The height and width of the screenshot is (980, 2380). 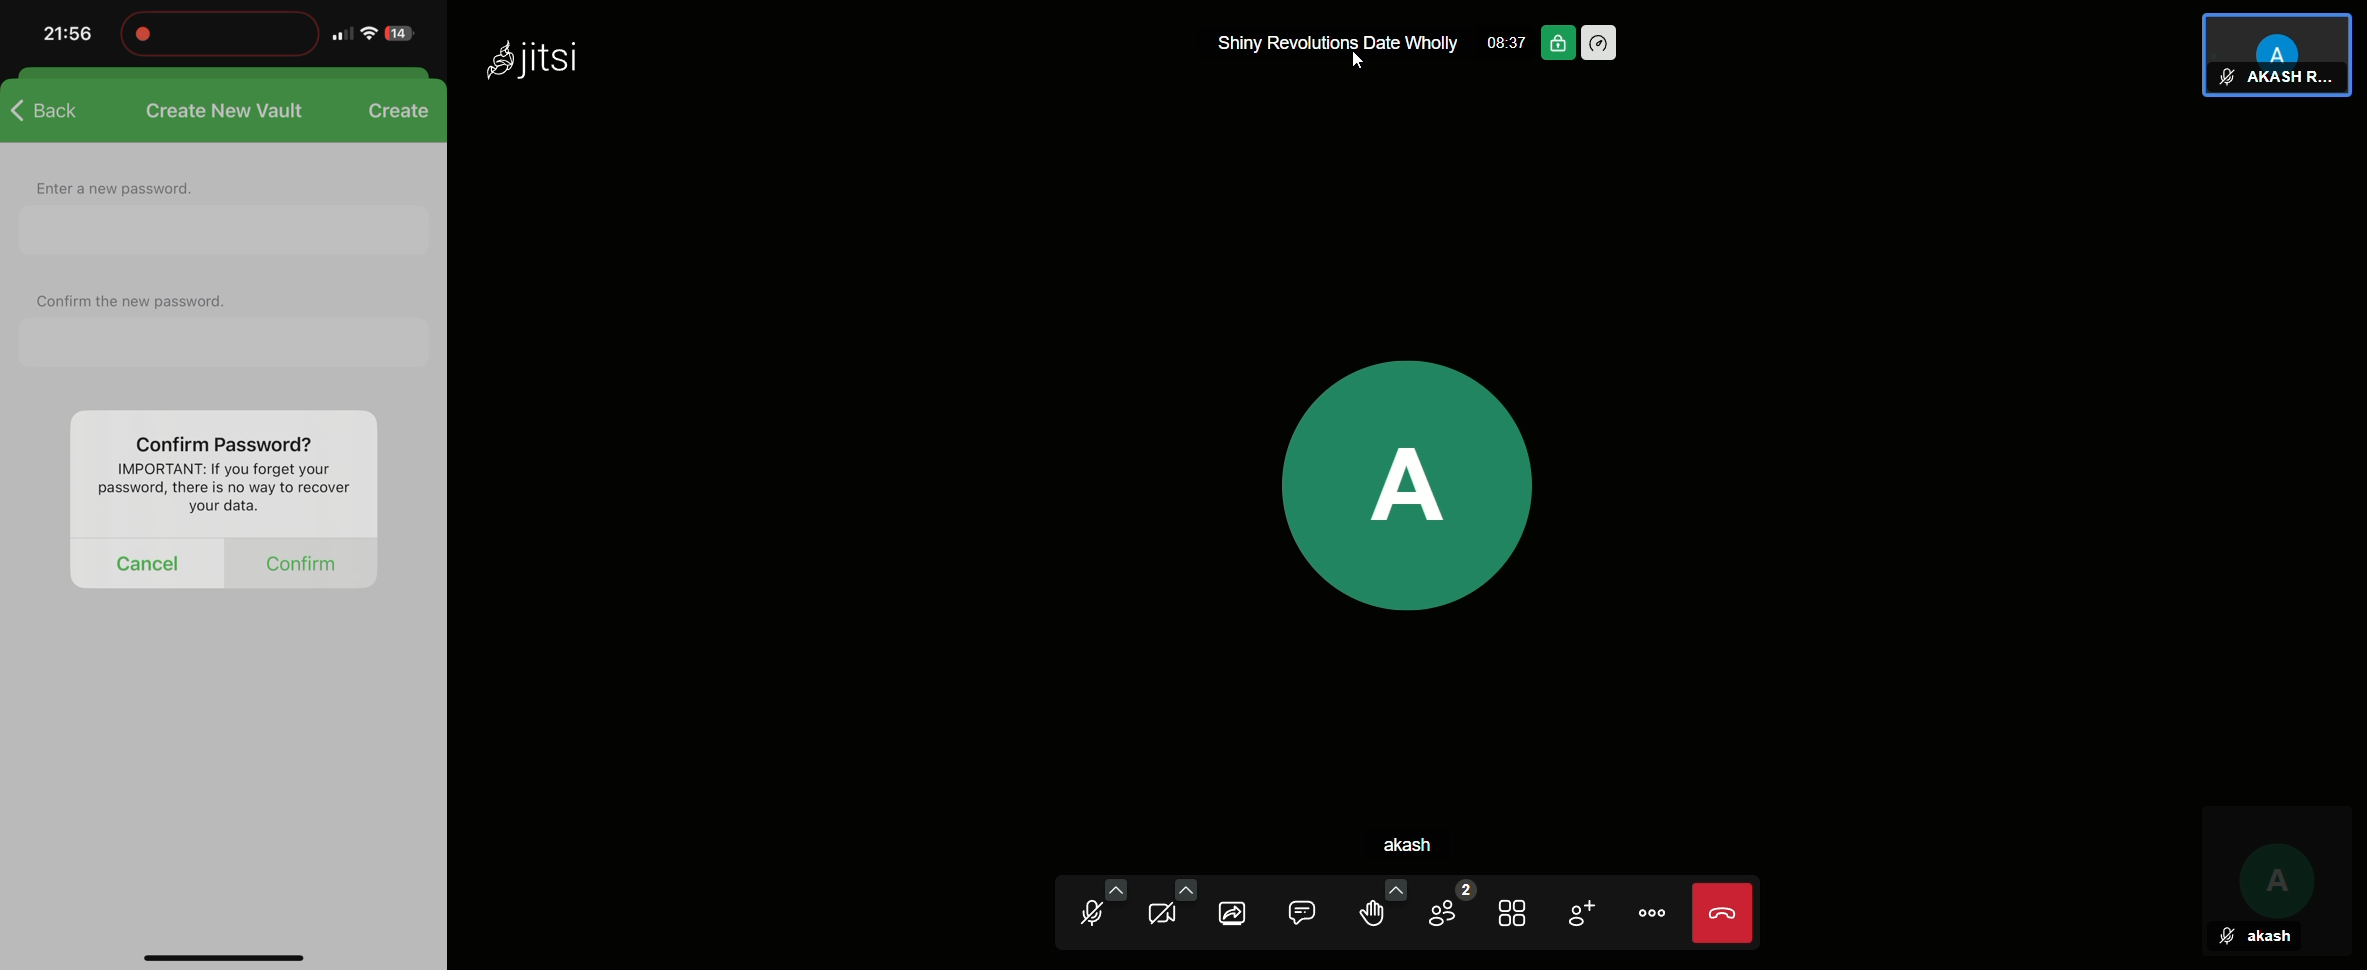 I want to click on shiny revolutions date wholly, so click(x=1342, y=45).